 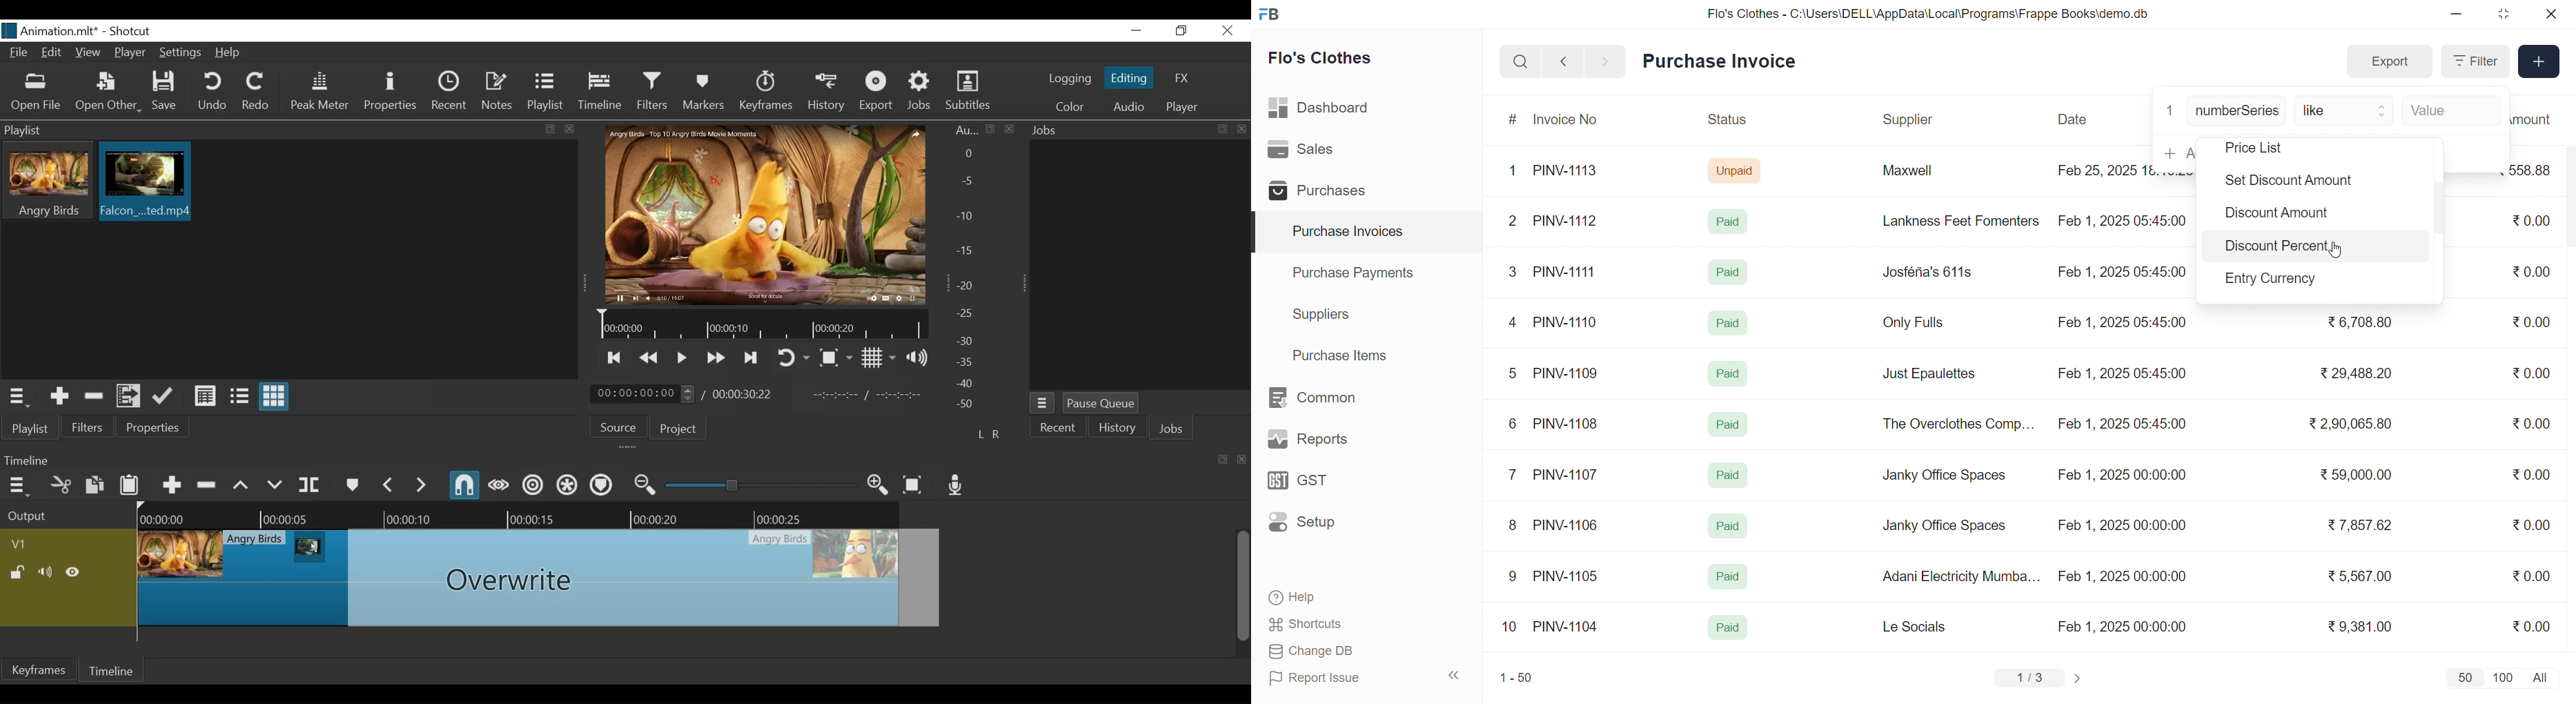 I want to click on collapse sidebar, so click(x=1455, y=676).